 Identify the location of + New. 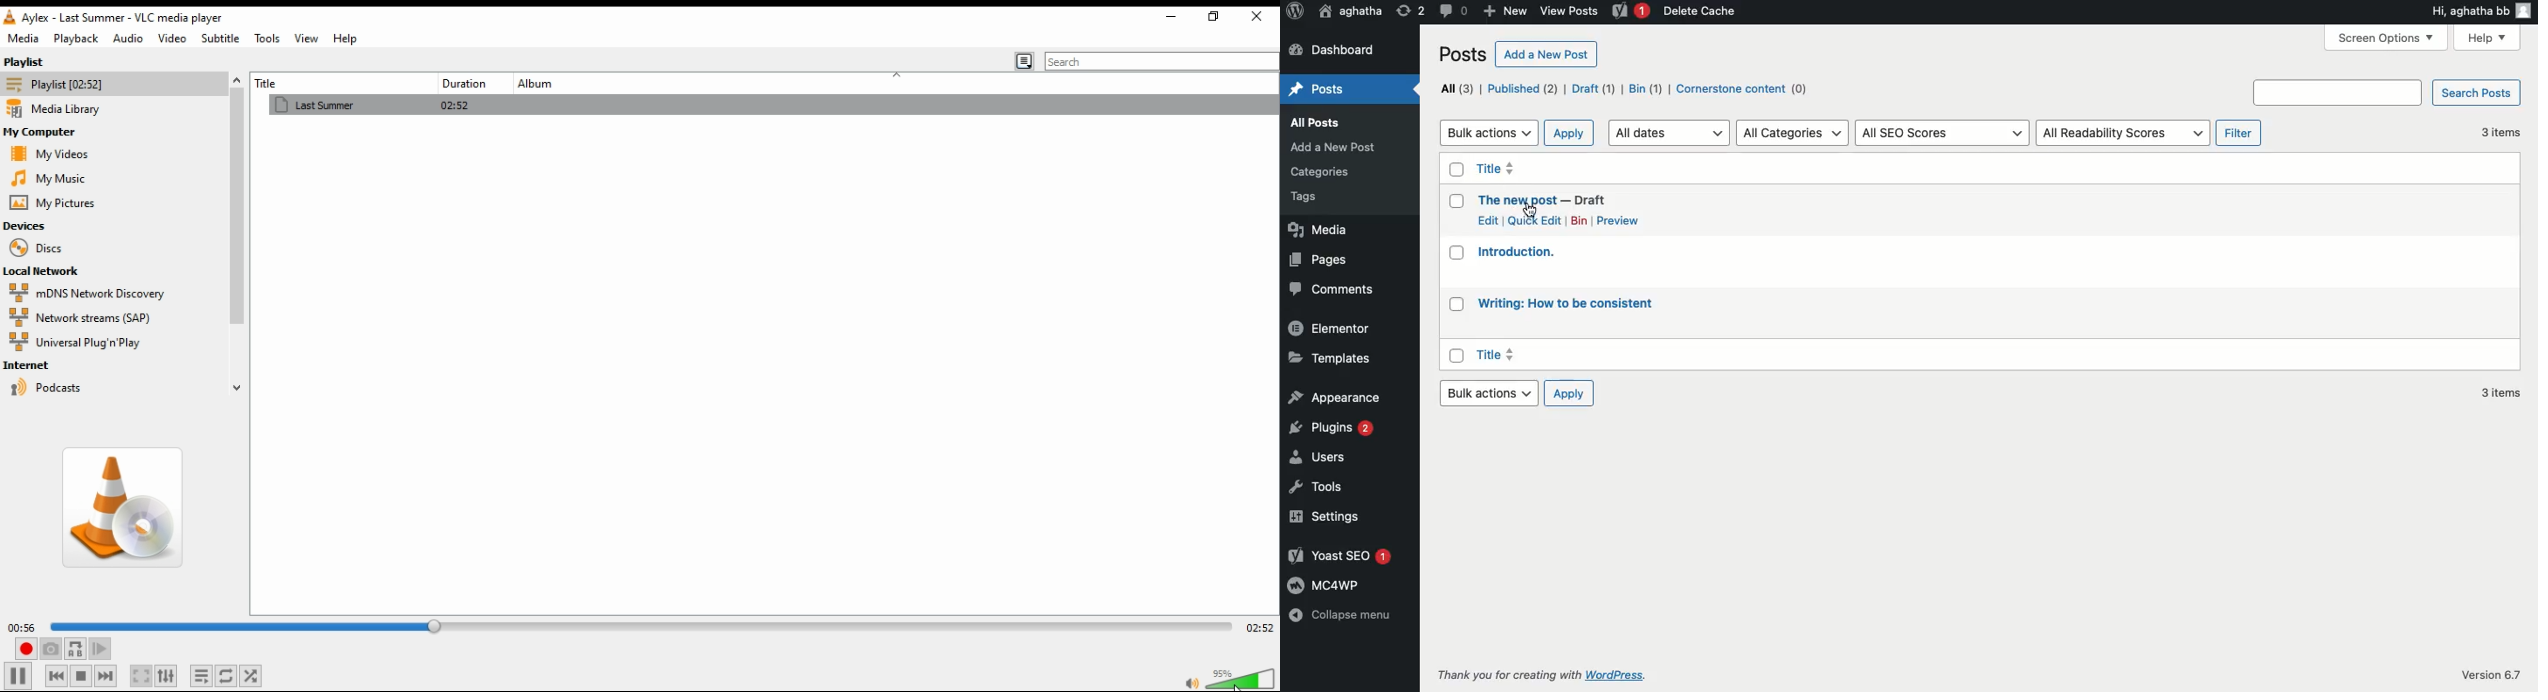
(1506, 10).